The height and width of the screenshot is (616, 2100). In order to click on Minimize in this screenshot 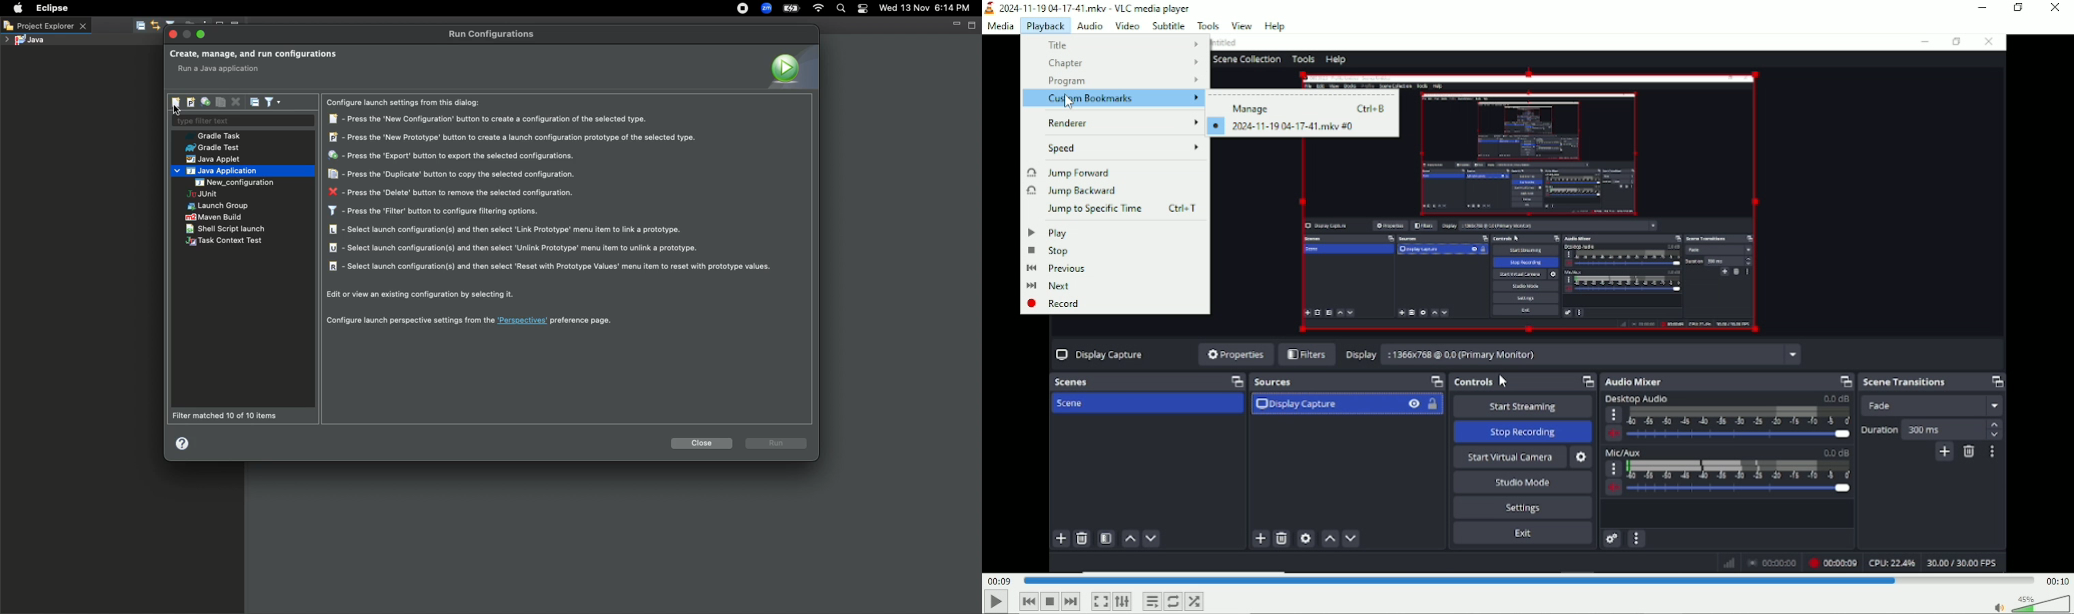, I will do `click(956, 24)`.